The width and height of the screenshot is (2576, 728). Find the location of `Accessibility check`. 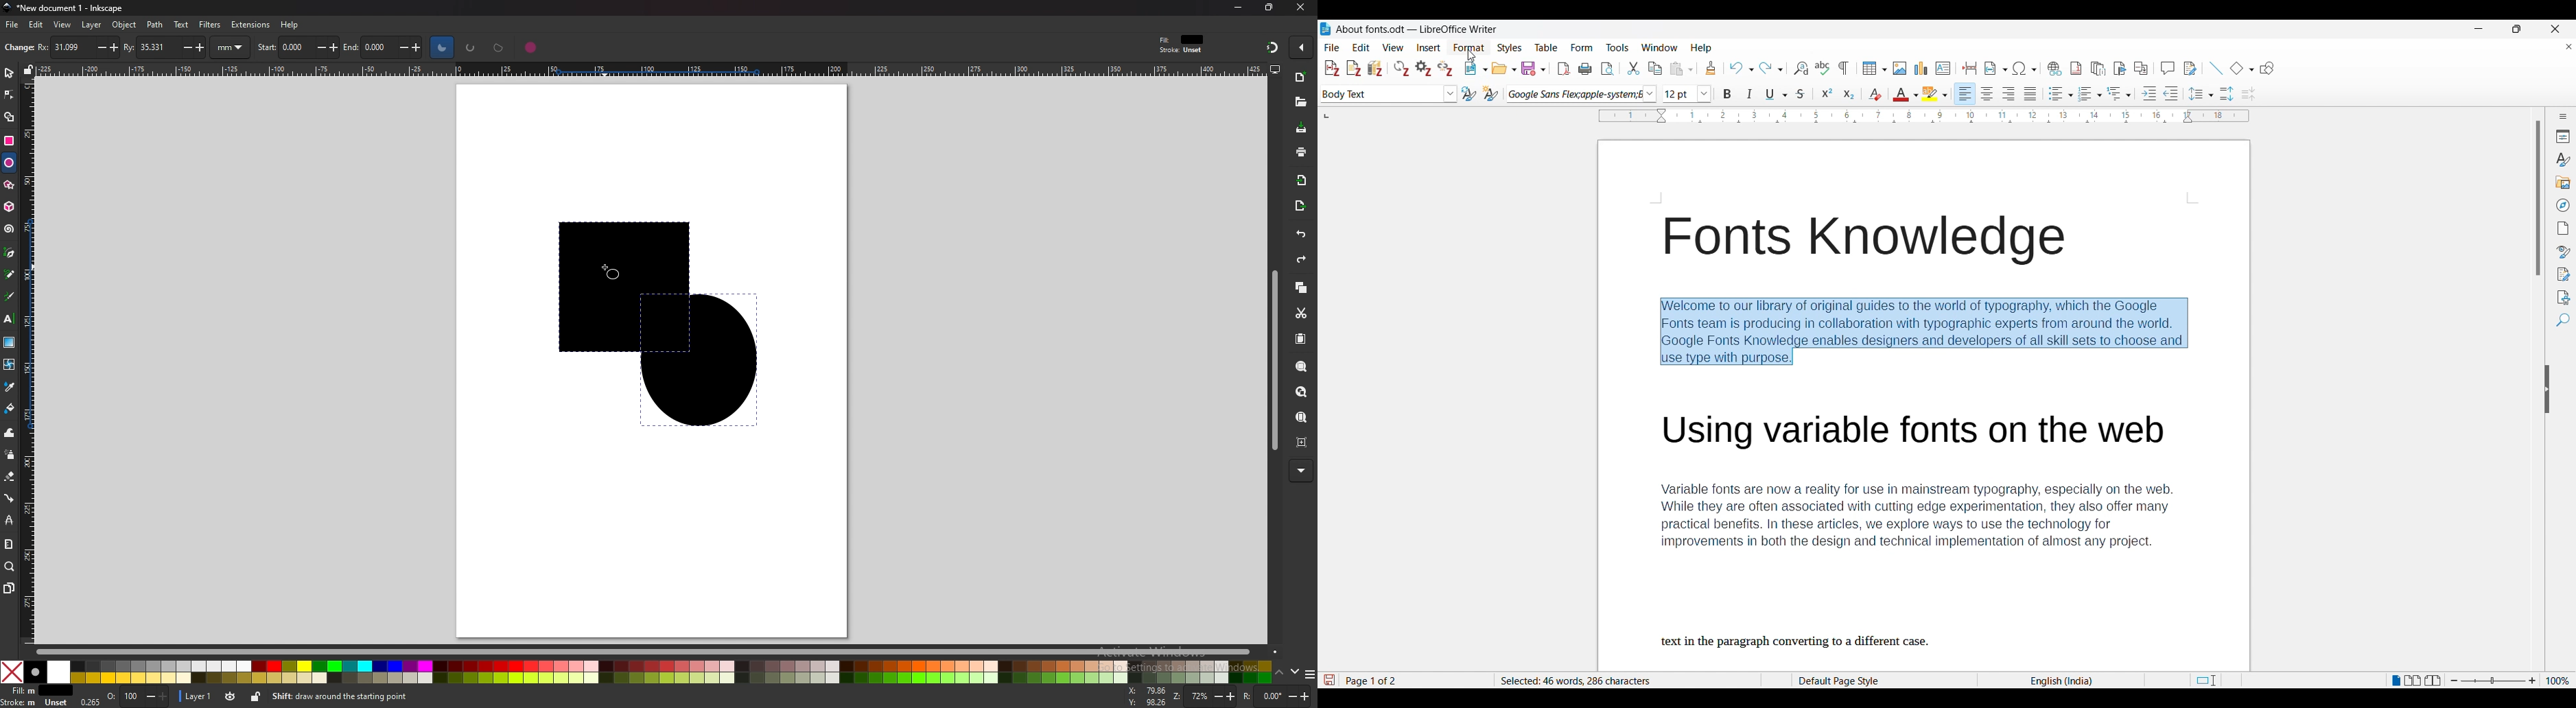

Accessibility check is located at coordinates (2564, 298).